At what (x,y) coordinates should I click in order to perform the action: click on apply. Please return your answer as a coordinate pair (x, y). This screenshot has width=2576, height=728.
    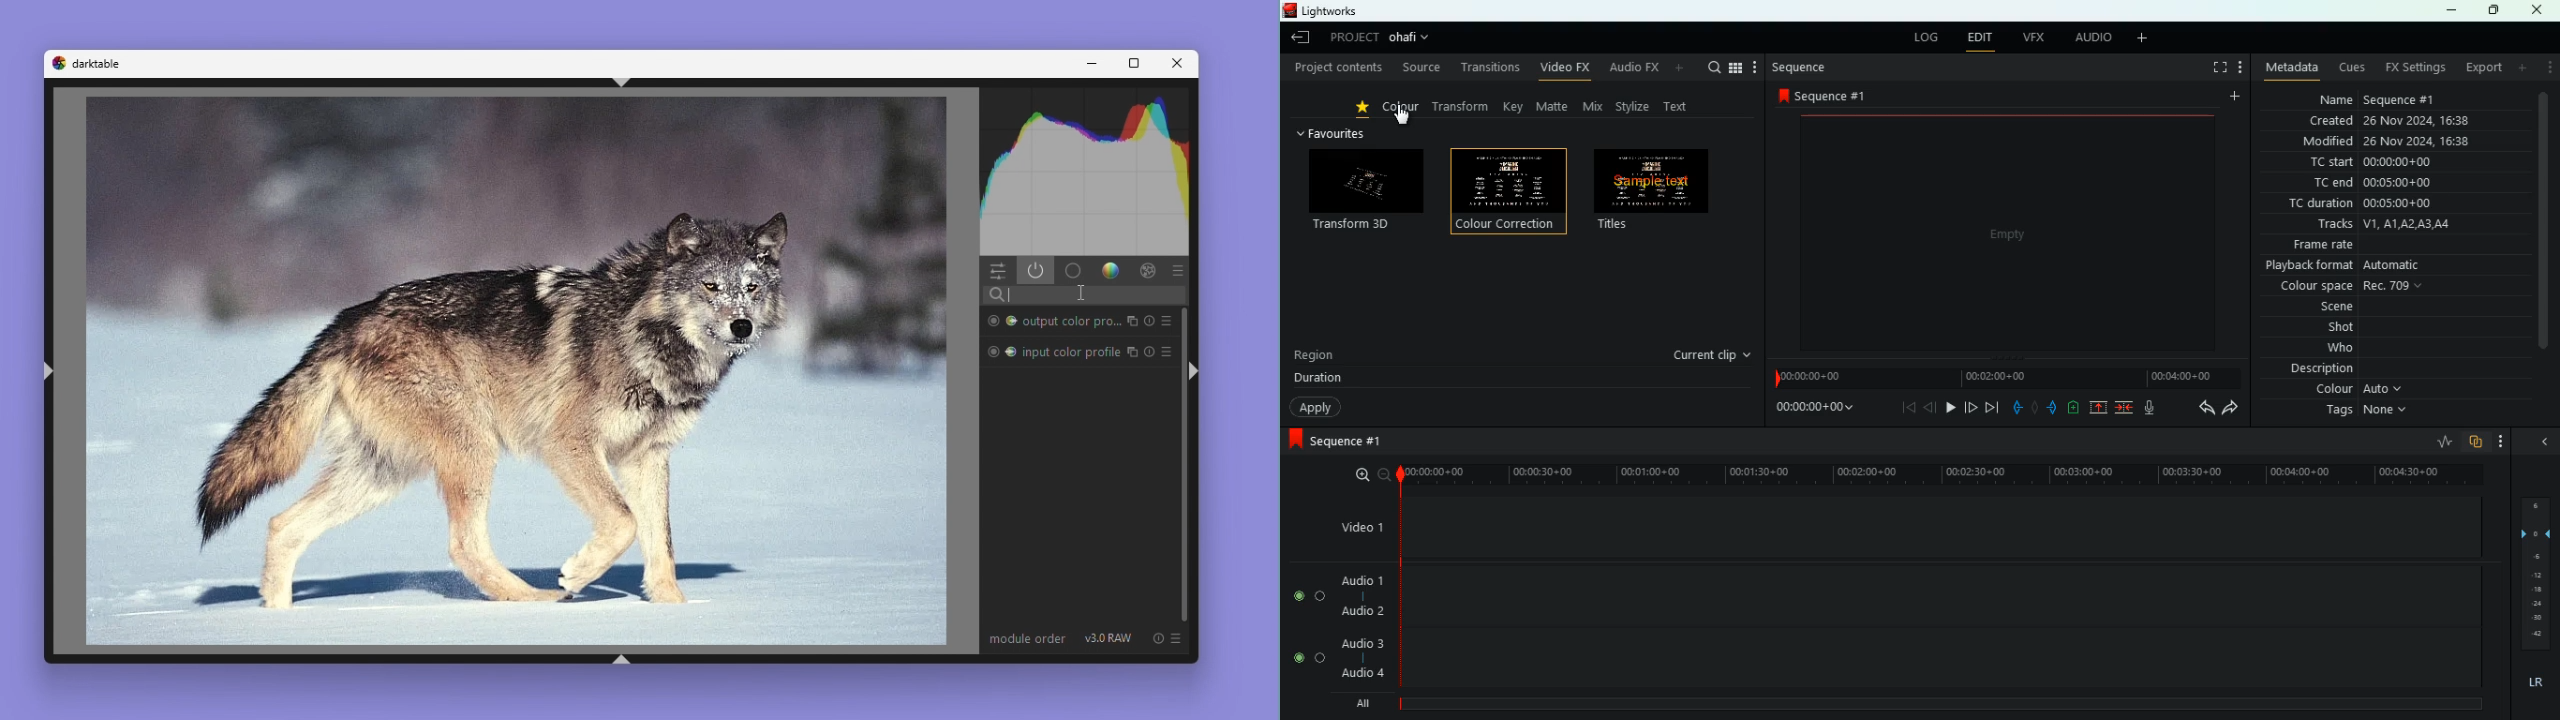
    Looking at the image, I should click on (1316, 408).